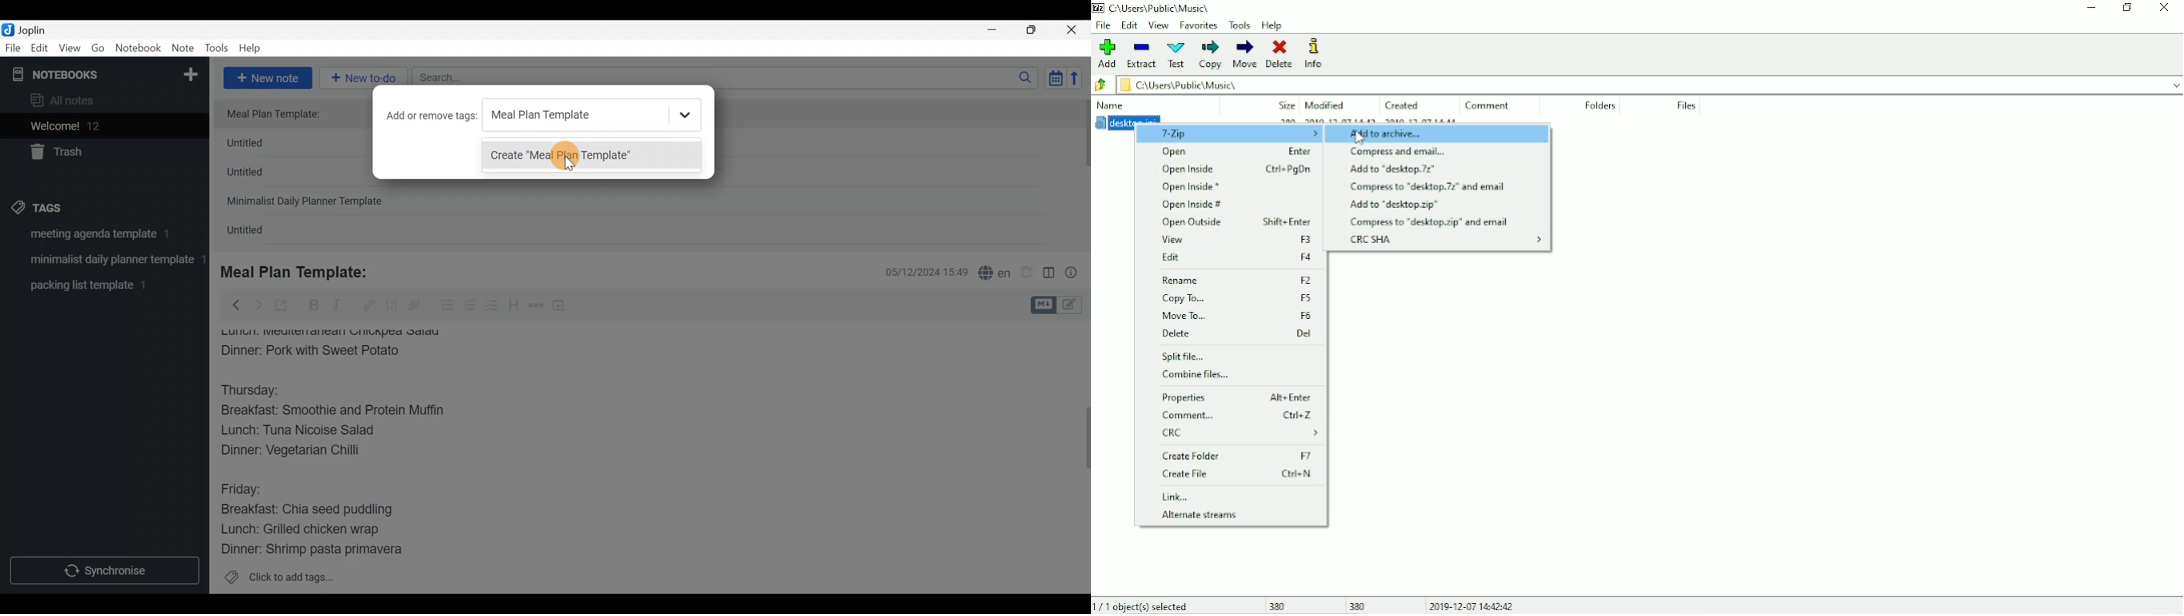 This screenshot has width=2184, height=616. Describe the element at coordinates (1028, 273) in the screenshot. I see `Set alarm` at that location.